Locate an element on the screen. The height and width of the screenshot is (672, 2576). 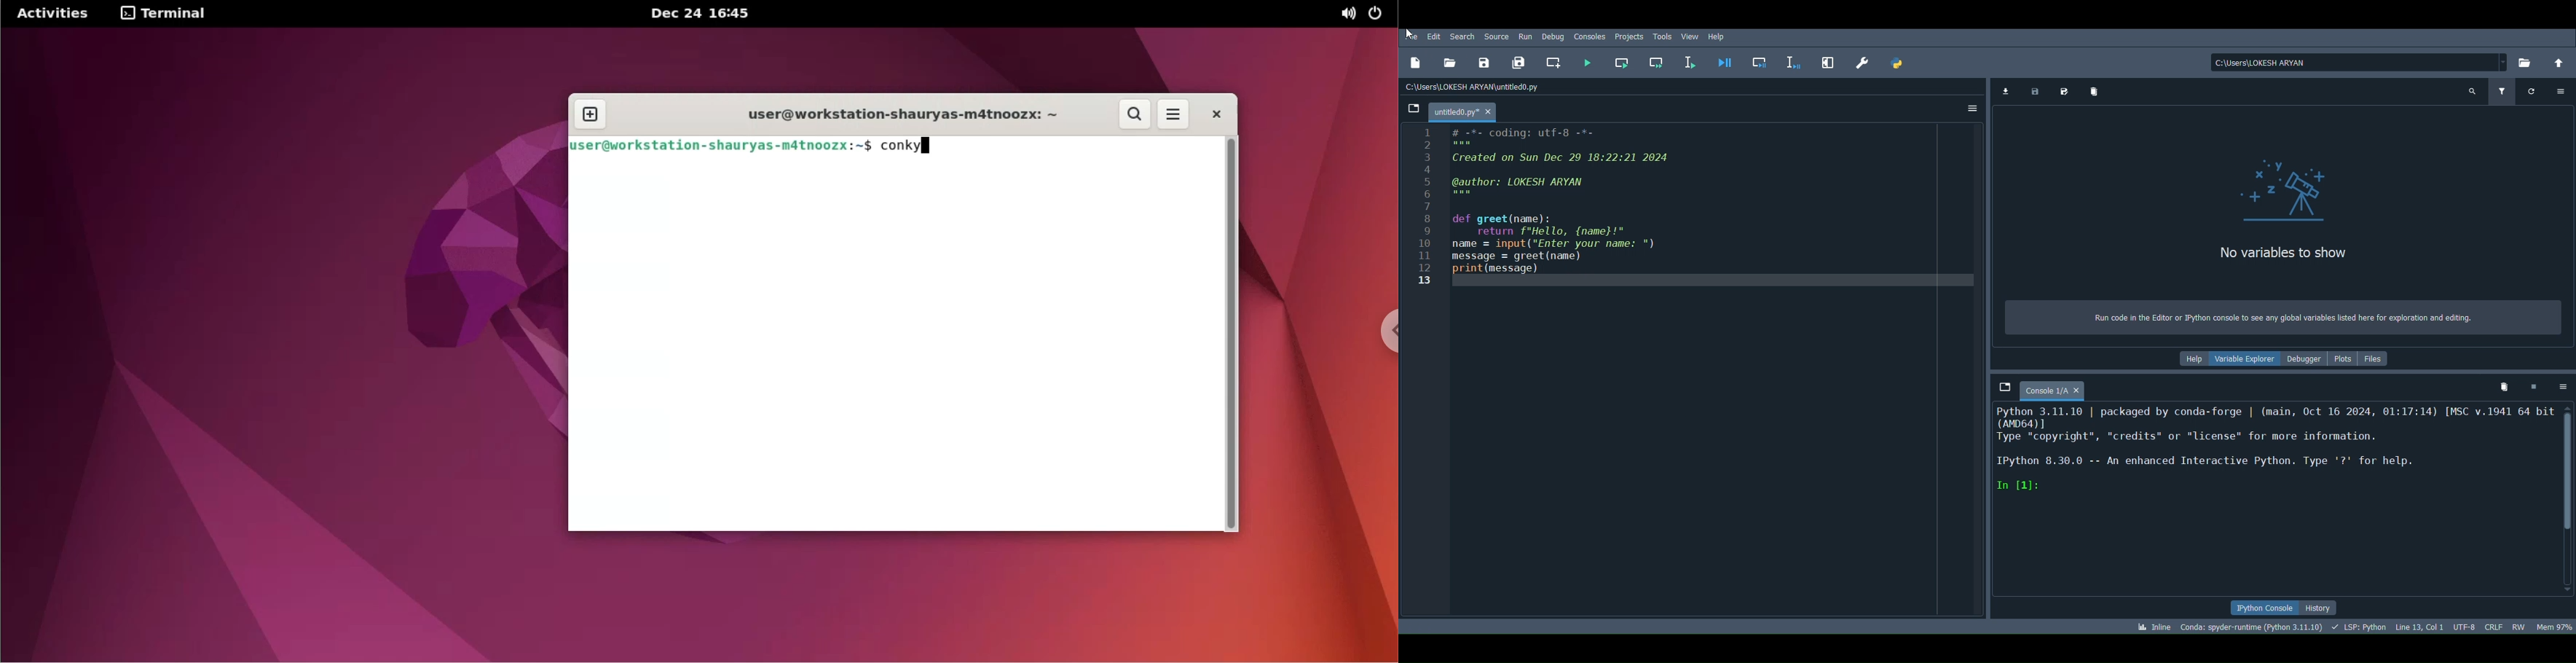
Remove all variables from namespace is located at coordinates (2504, 384).